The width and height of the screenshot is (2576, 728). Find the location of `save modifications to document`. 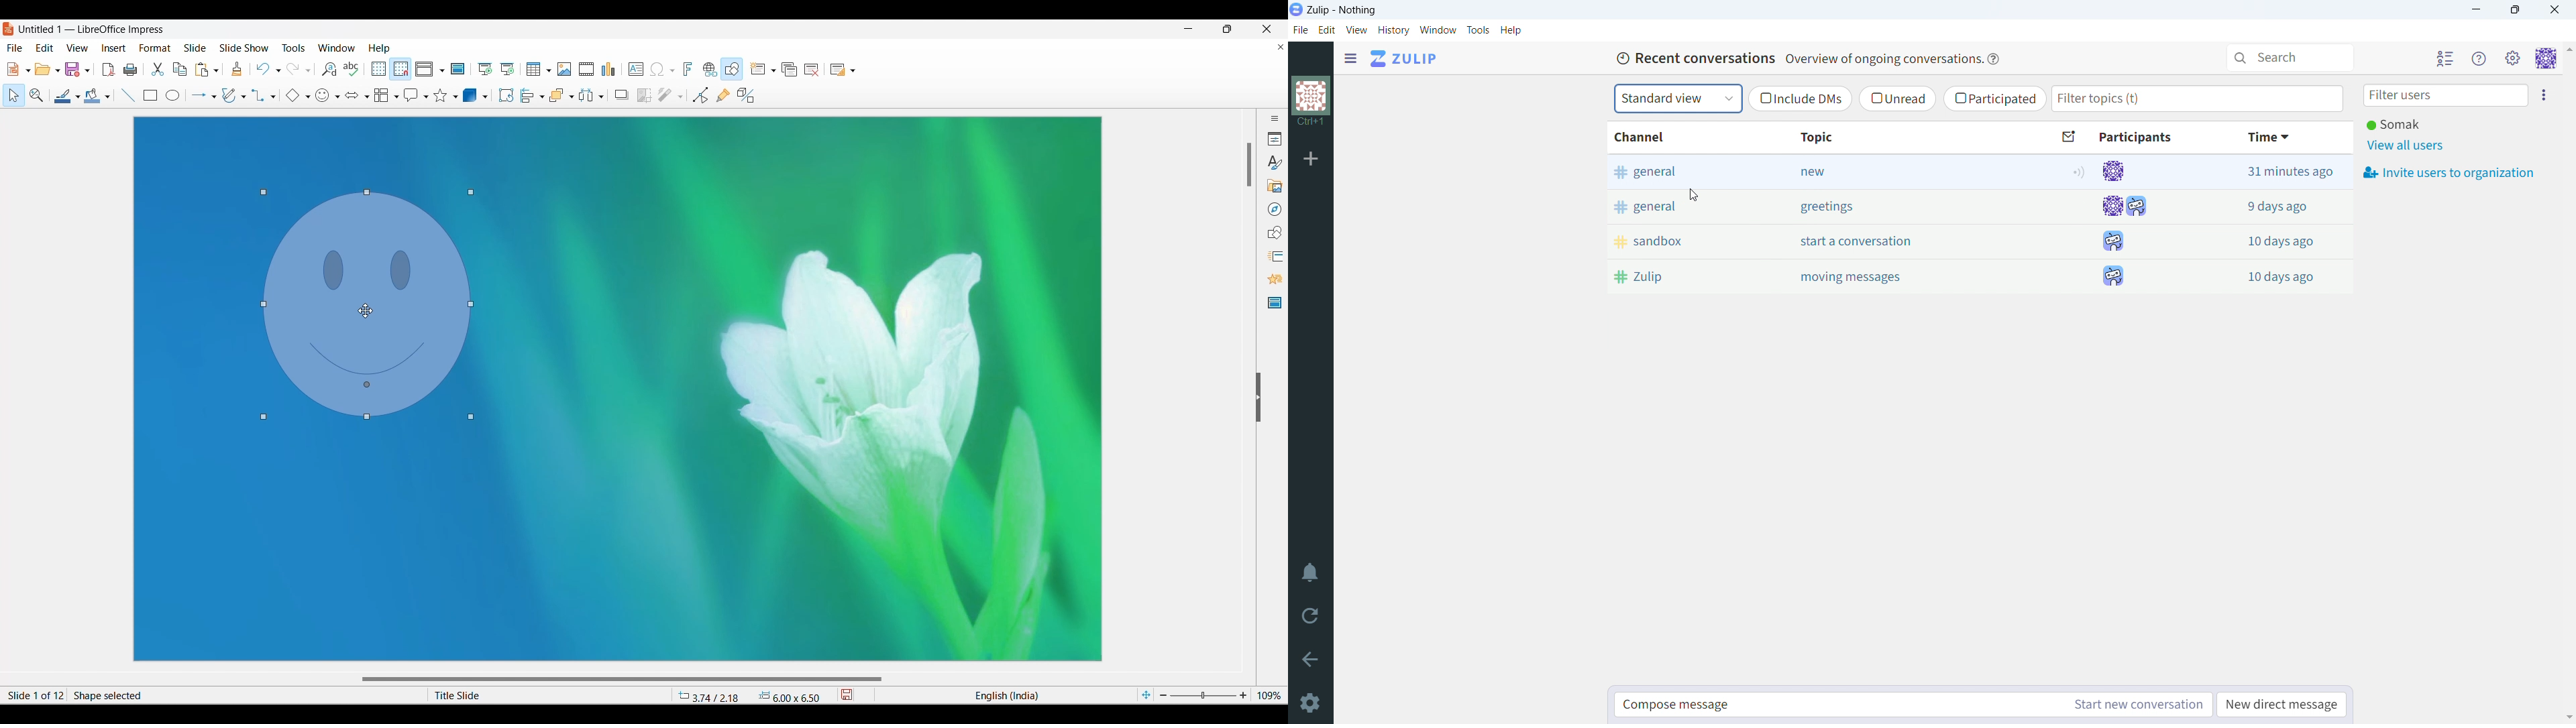

save modifications to document is located at coordinates (848, 695).